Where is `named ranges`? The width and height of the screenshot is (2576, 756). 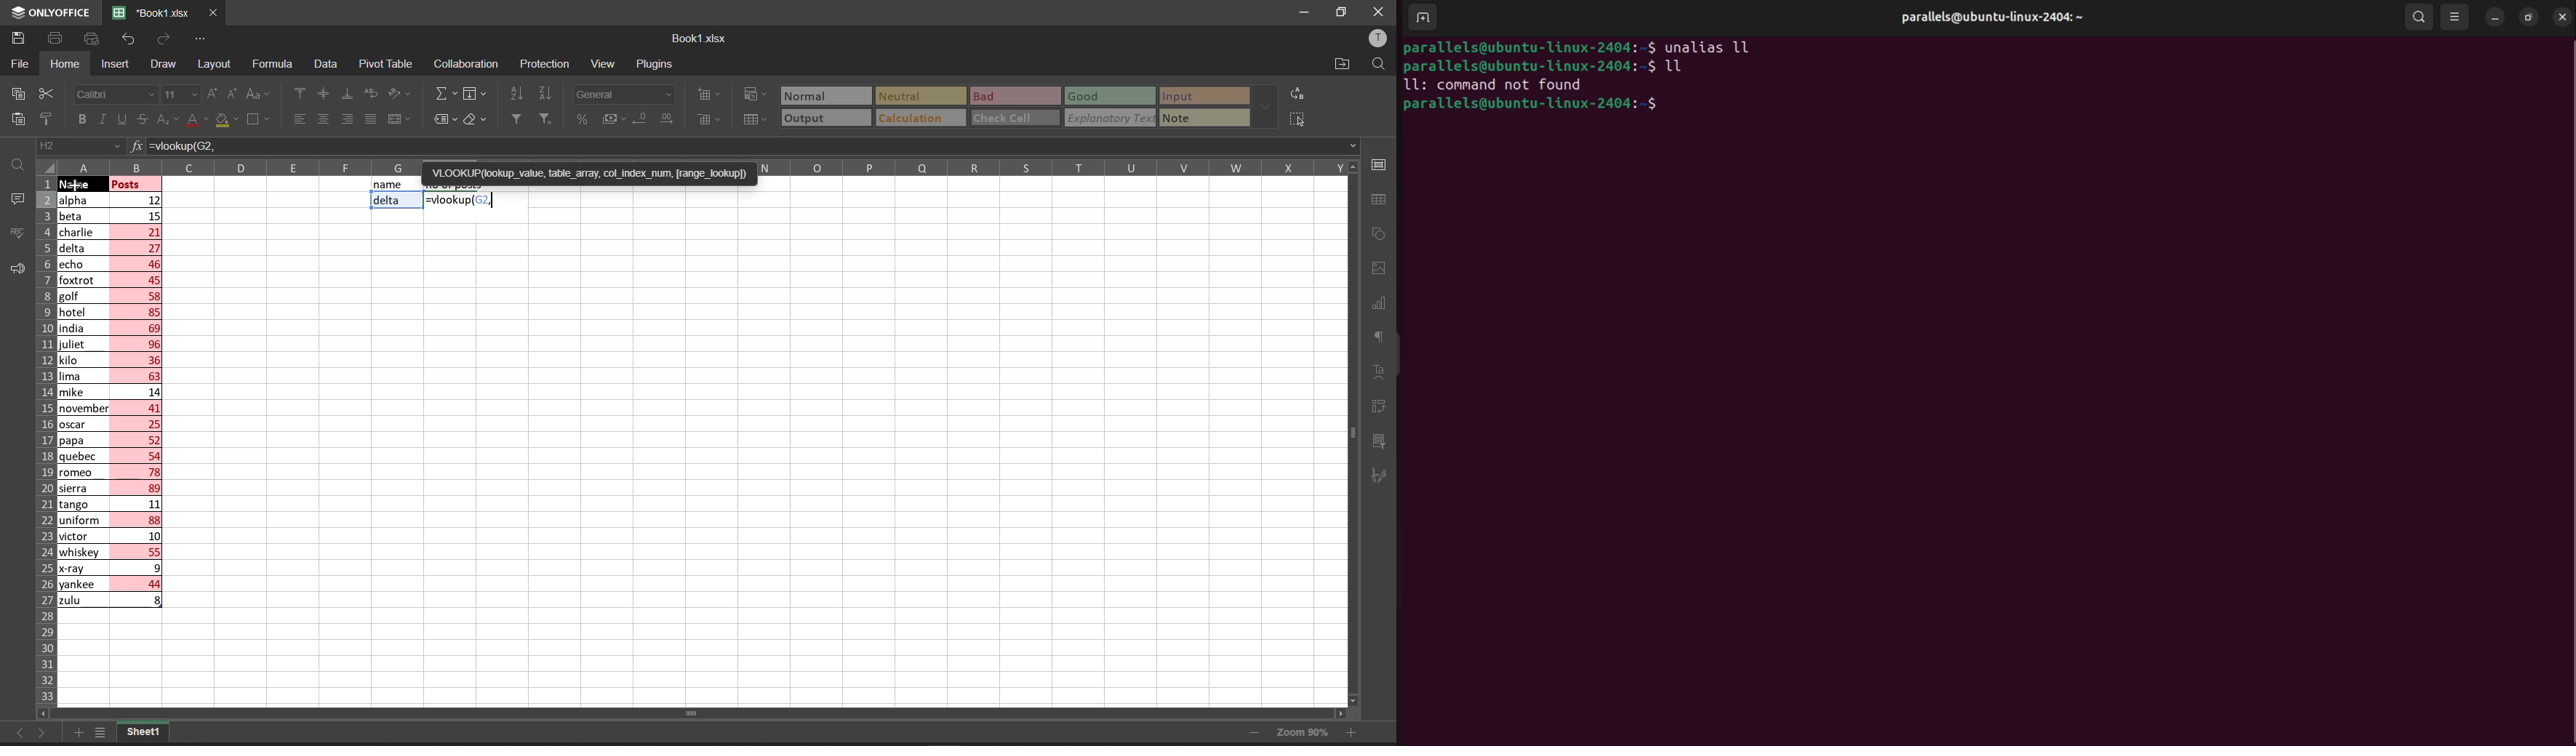 named ranges is located at coordinates (444, 120).